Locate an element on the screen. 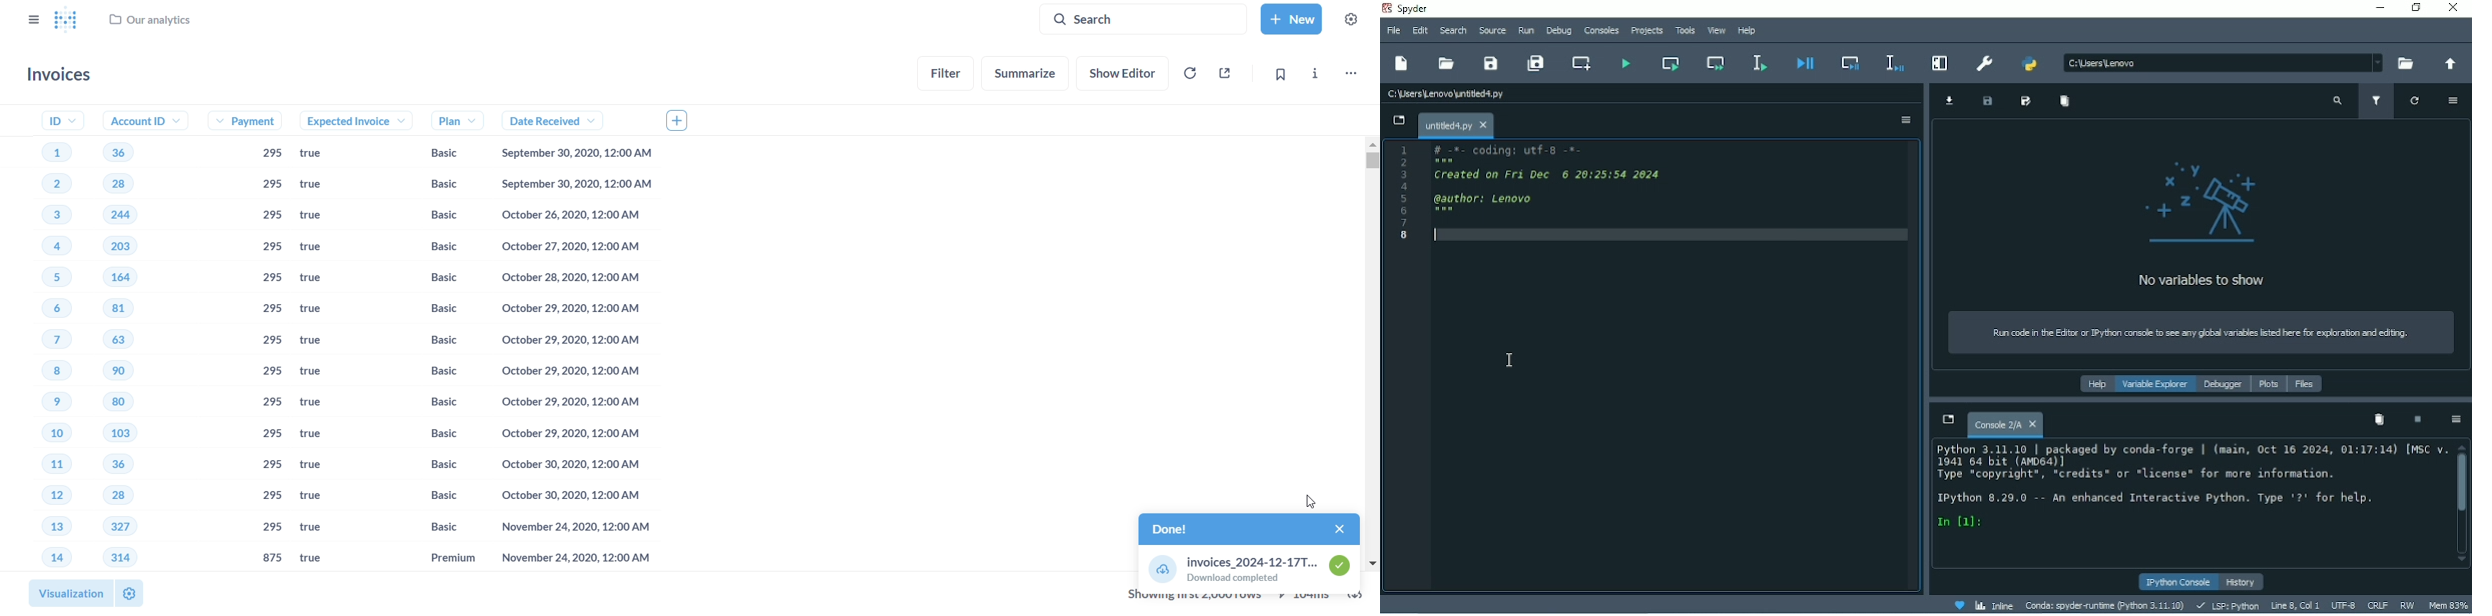 The height and width of the screenshot is (616, 2492). File is located at coordinates (1392, 31).